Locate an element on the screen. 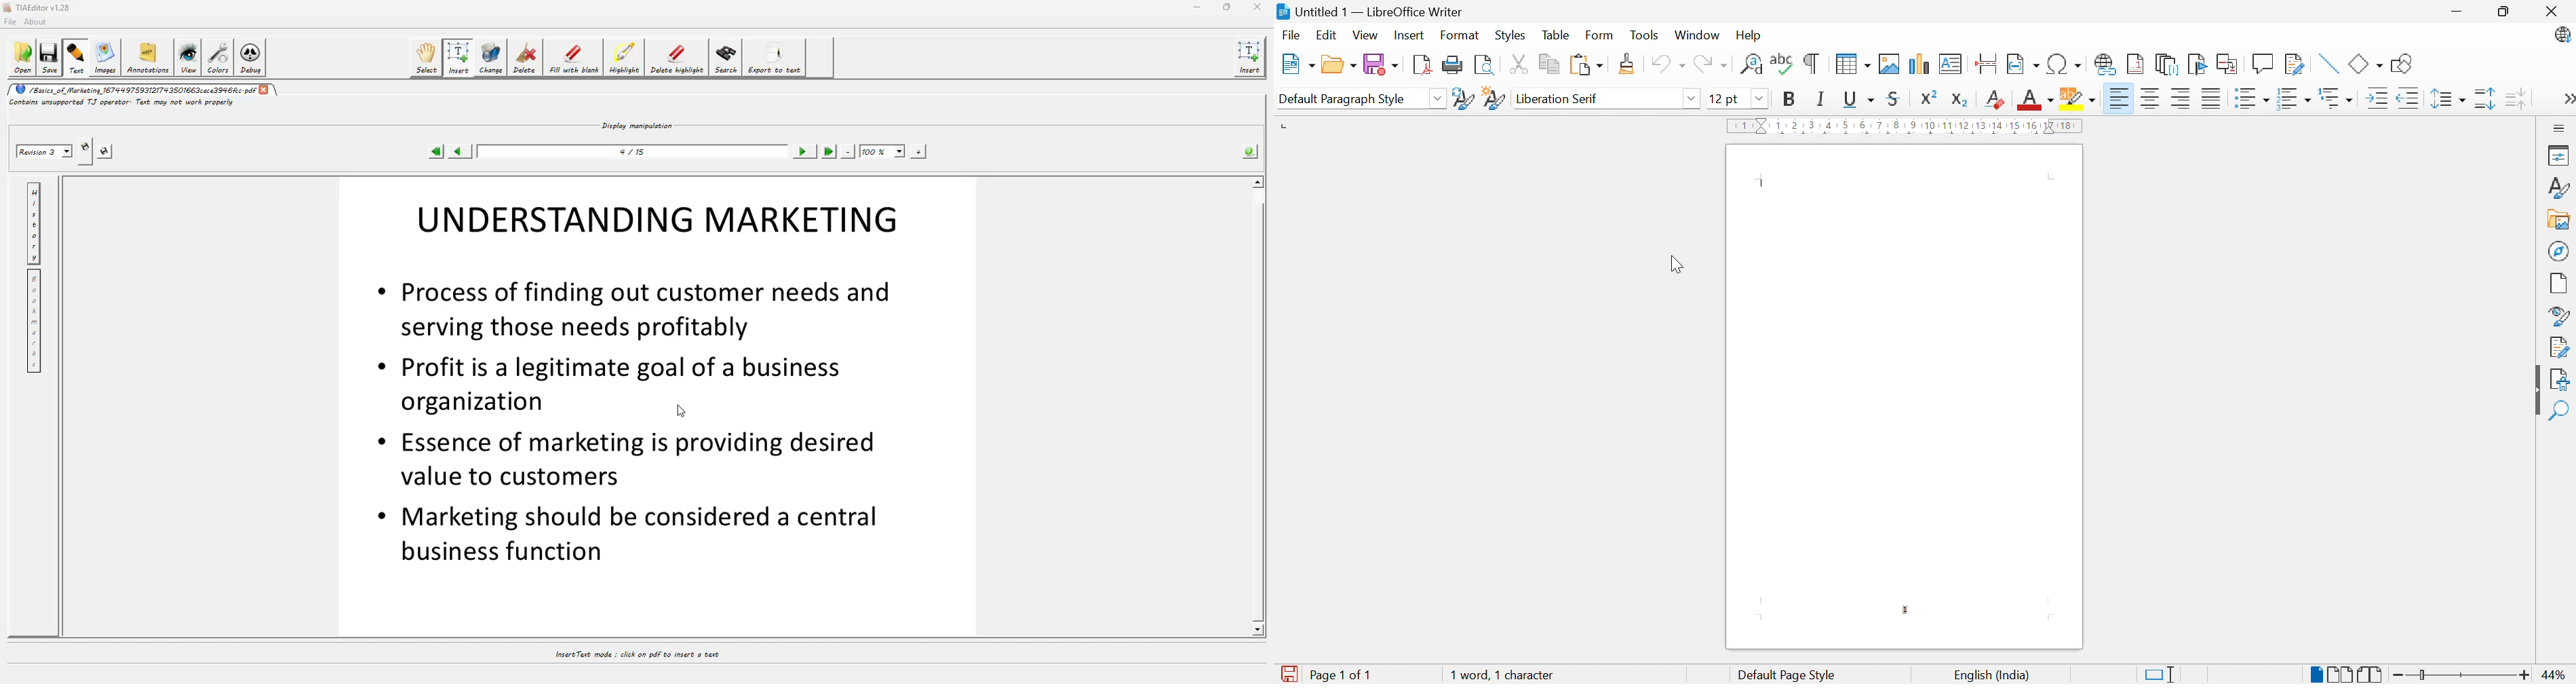 Image resolution: width=2576 pixels, height=700 pixels. Windows is located at coordinates (1698, 36).